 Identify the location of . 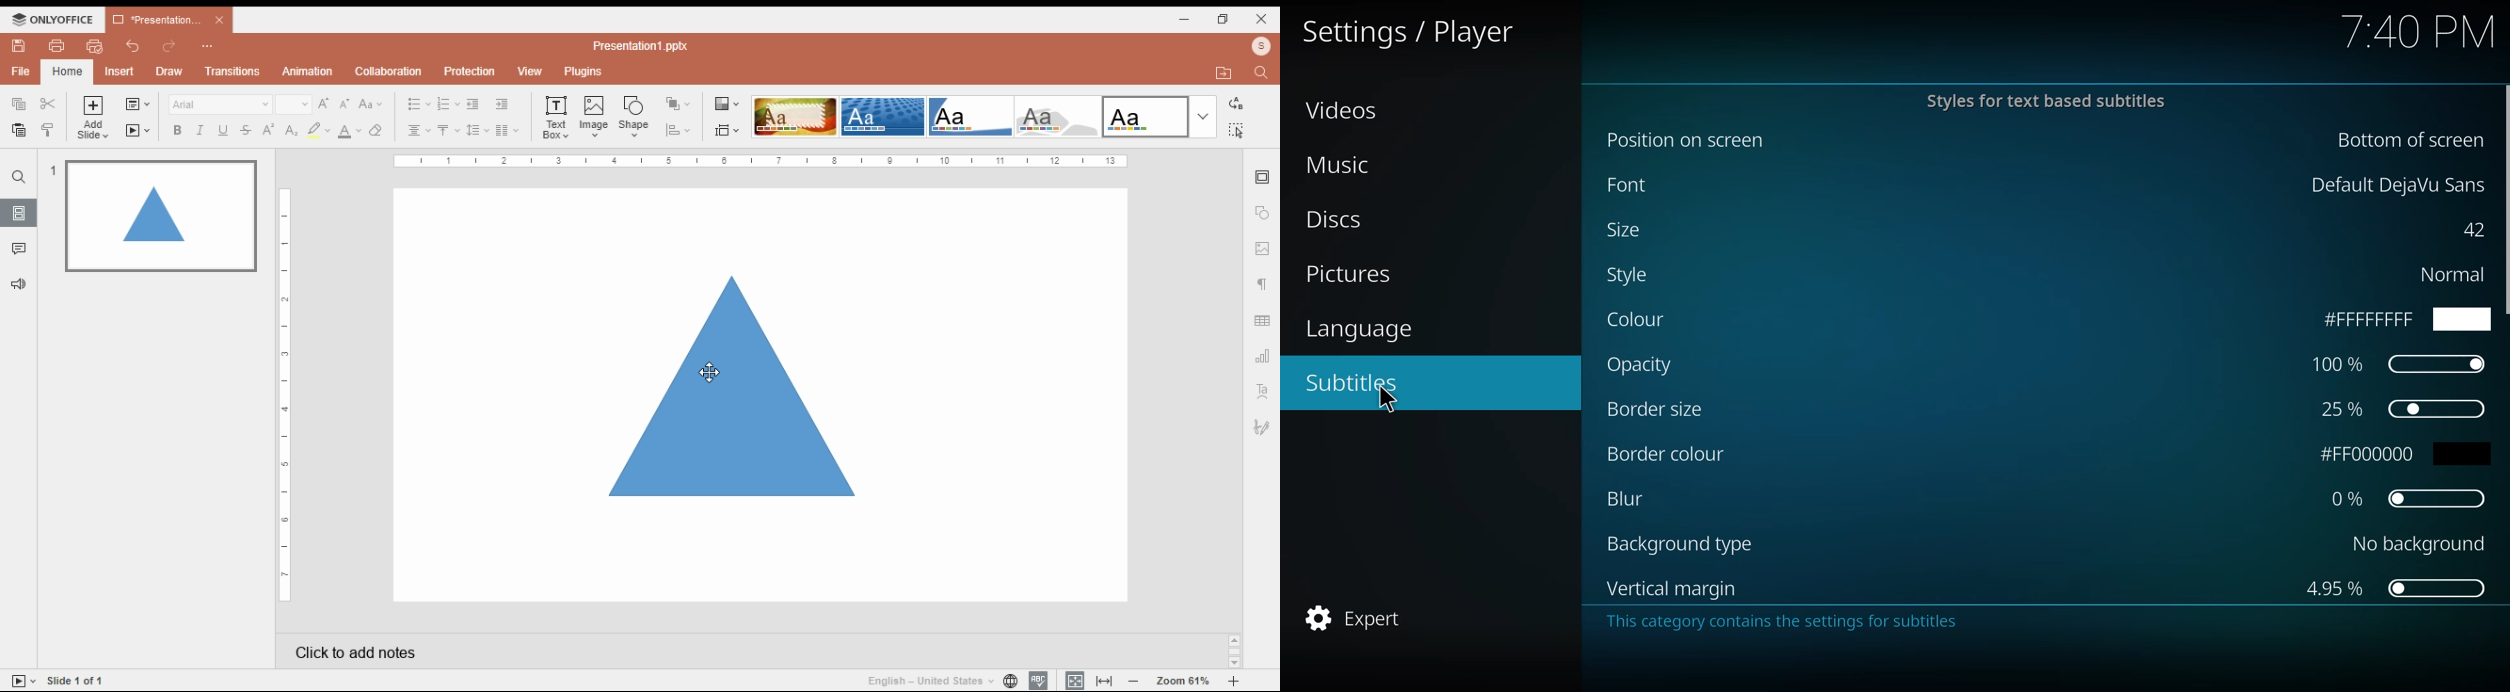
(1262, 428).